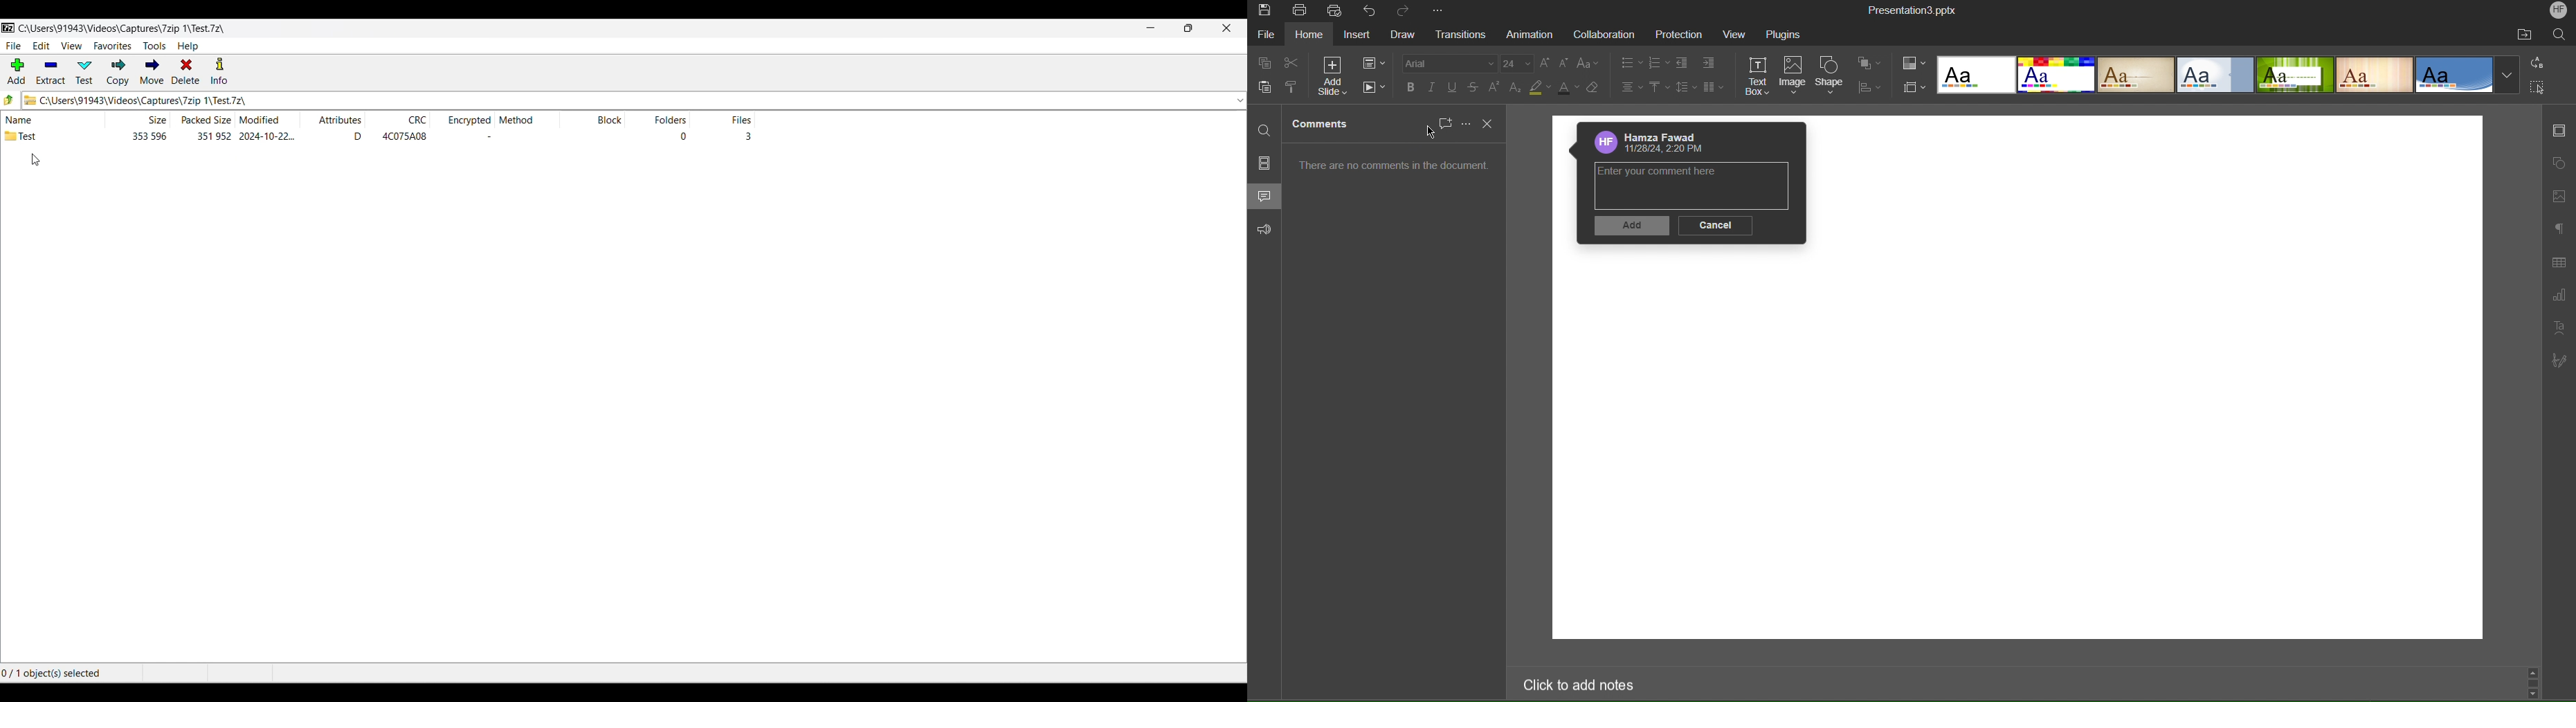 This screenshot has height=728, width=2576. Describe the element at coordinates (1188, 28) in the screenshot. I see `Show interface in smaller tab` at that location.